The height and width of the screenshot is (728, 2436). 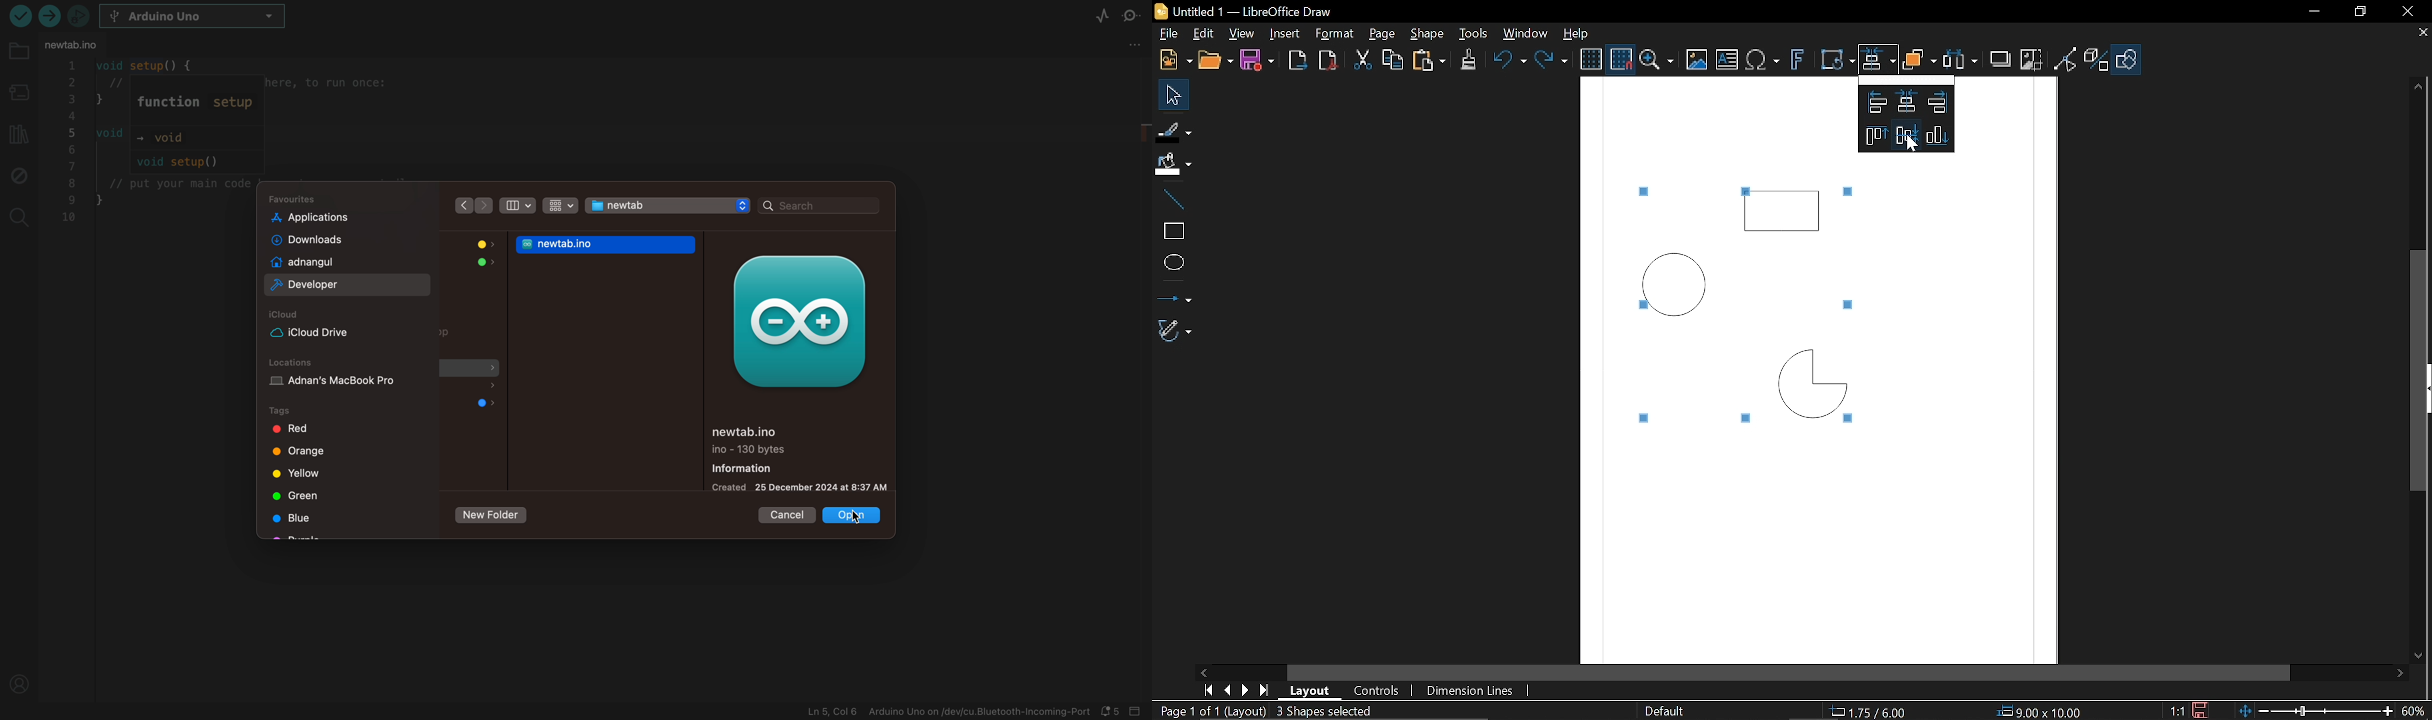 What do you see at coordinates (516, 204) in the screenshot?
I see `filter column` at bounding box center [516, 204].